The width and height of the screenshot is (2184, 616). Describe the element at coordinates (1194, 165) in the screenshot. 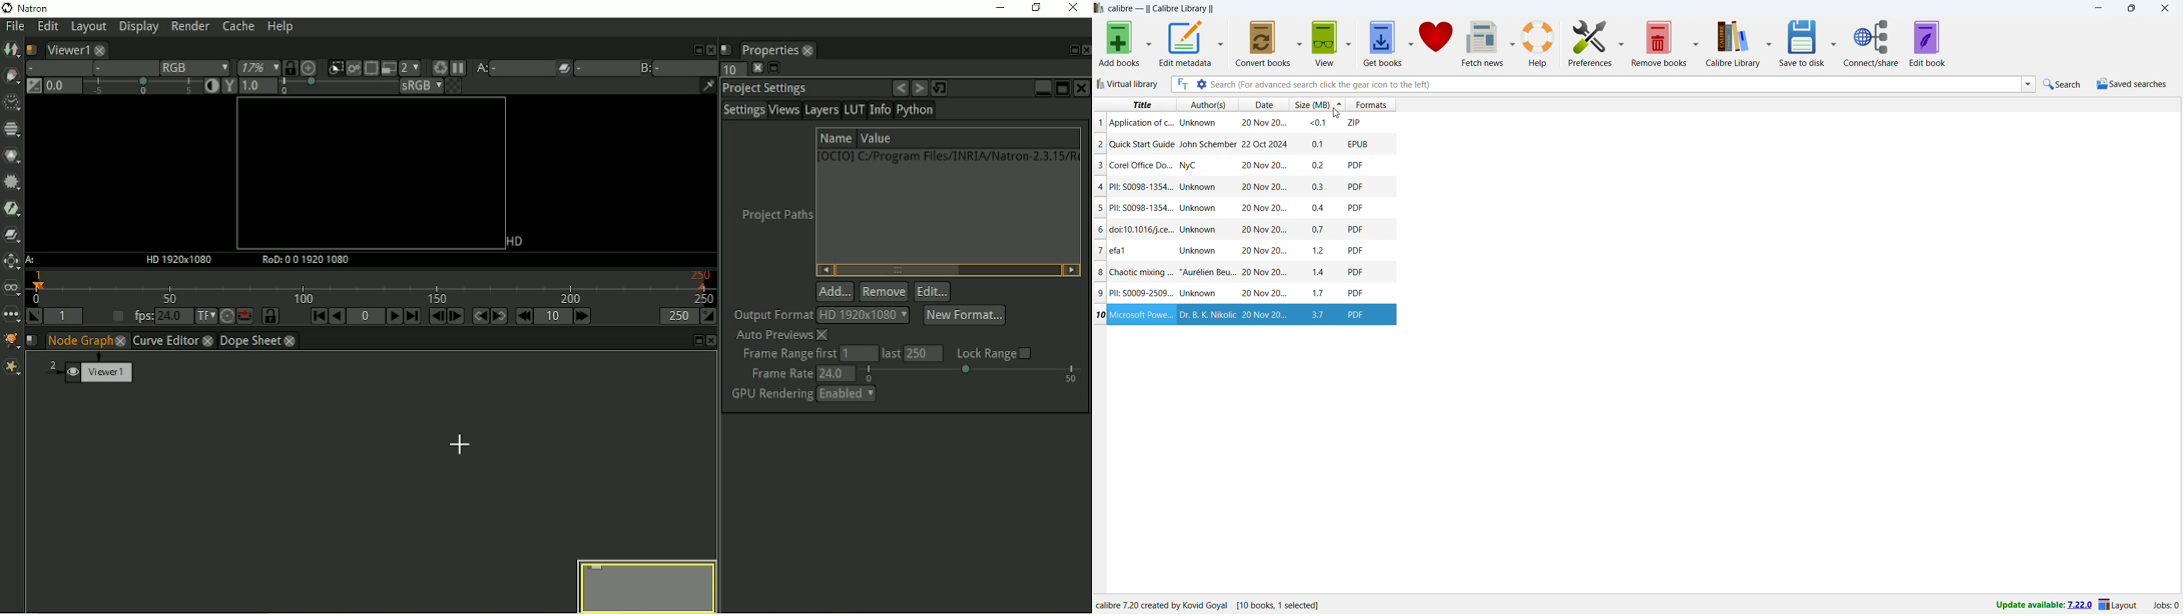

I see `author` at that location.